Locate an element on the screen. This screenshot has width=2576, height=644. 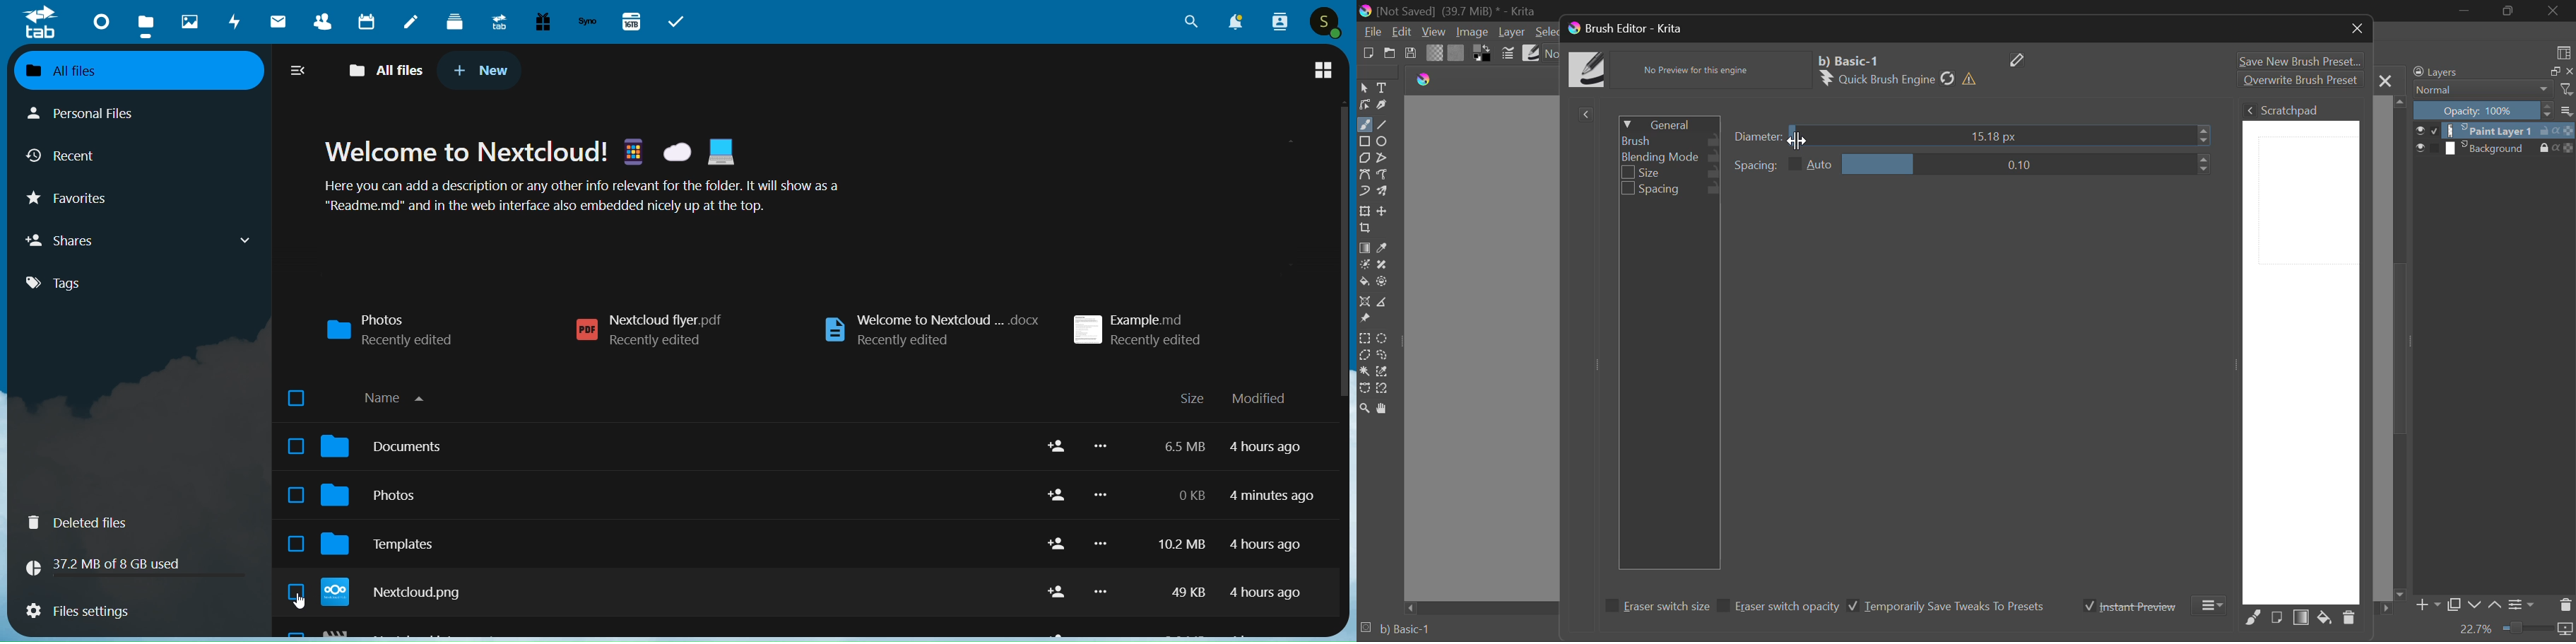
user is located at coordinates (1324, 22).